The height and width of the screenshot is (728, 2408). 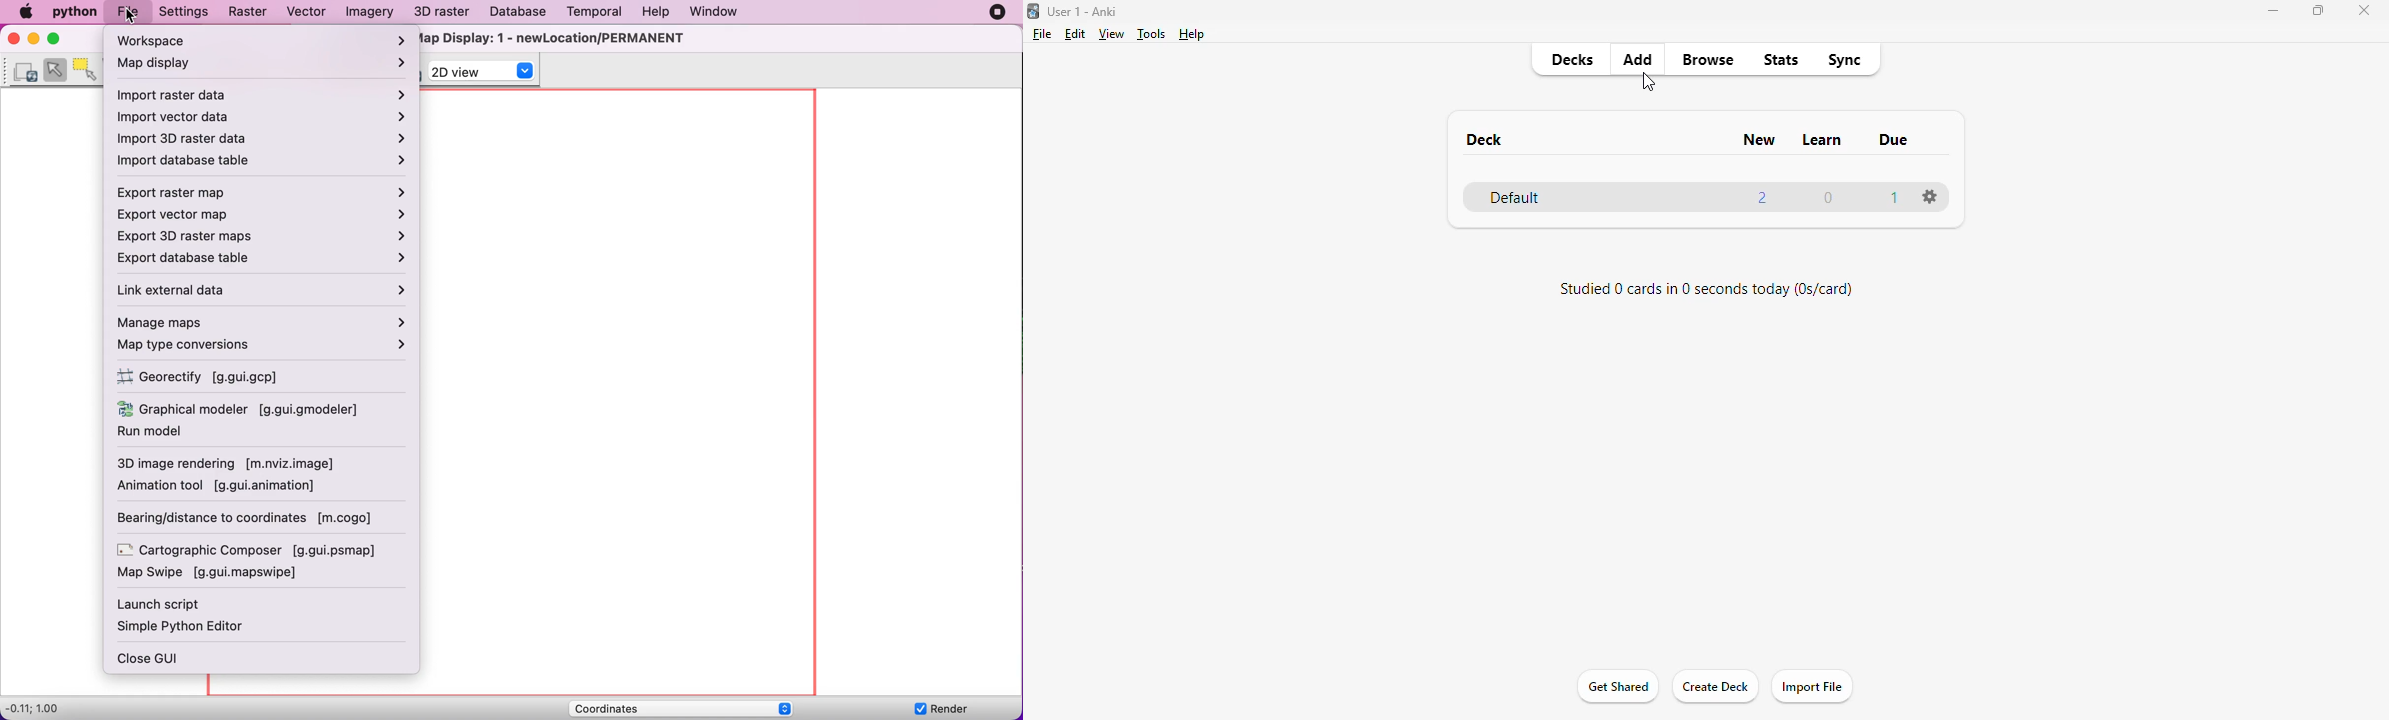 I want to click on User 1 - Anki, so click(x=1084, y=11).